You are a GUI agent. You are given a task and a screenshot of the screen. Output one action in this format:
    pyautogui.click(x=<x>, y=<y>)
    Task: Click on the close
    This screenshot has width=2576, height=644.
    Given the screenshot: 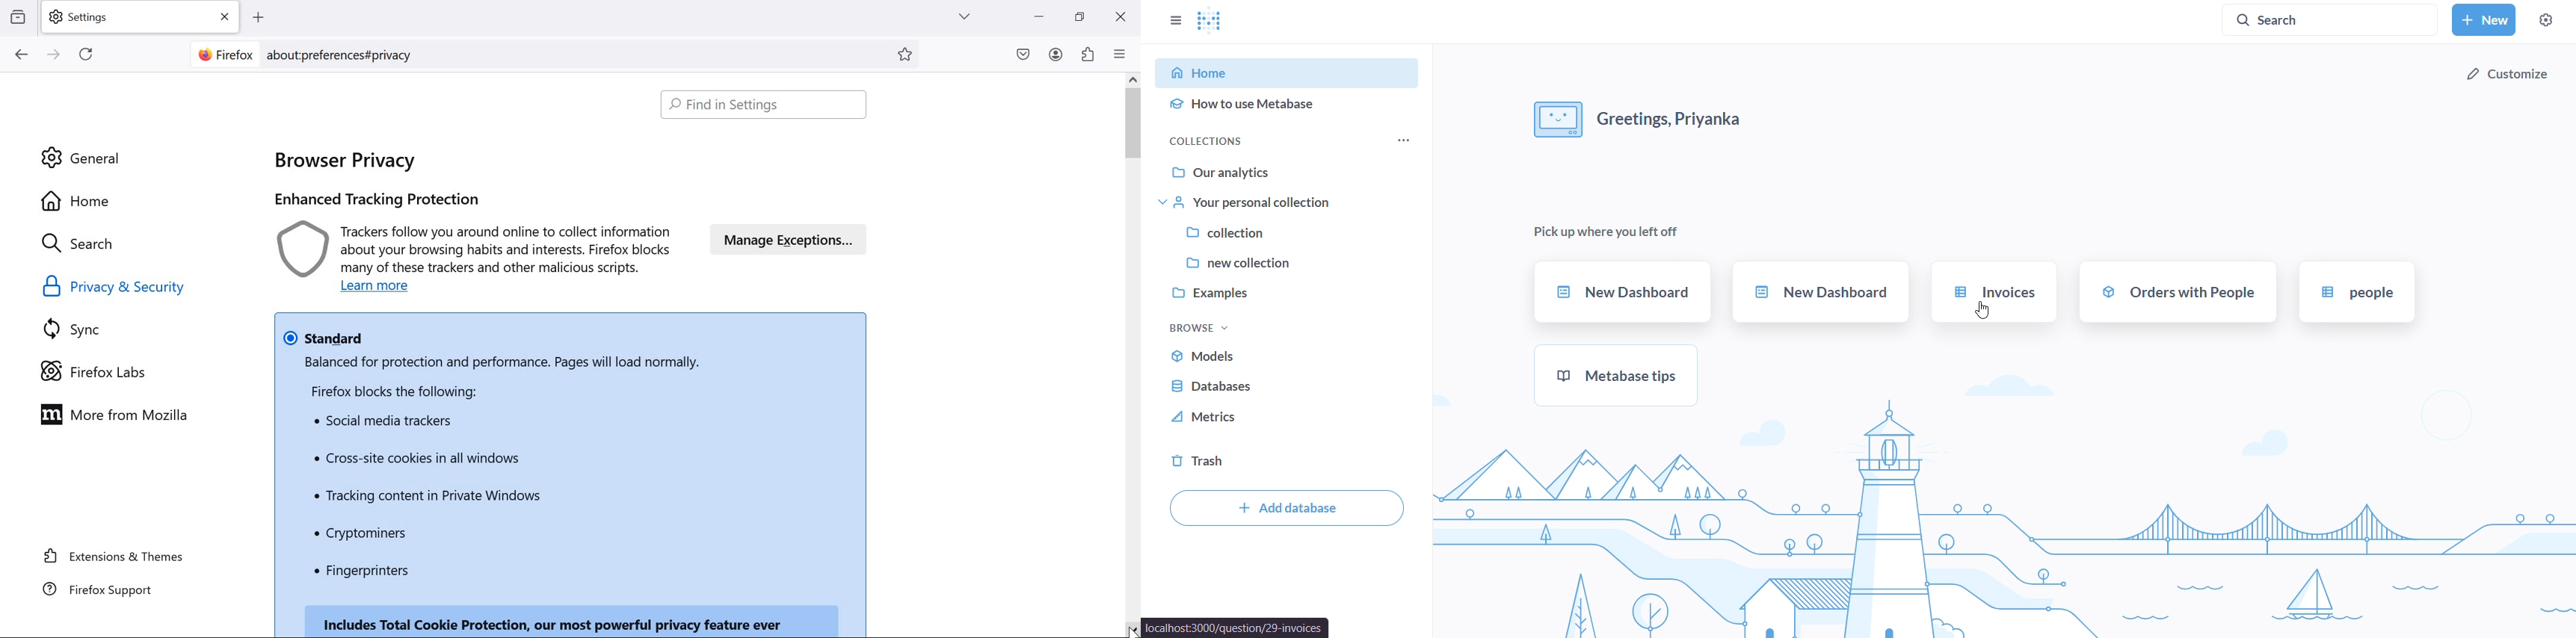 What is the action you would take?
    pyautogui.click(x=1120, y=18)
    